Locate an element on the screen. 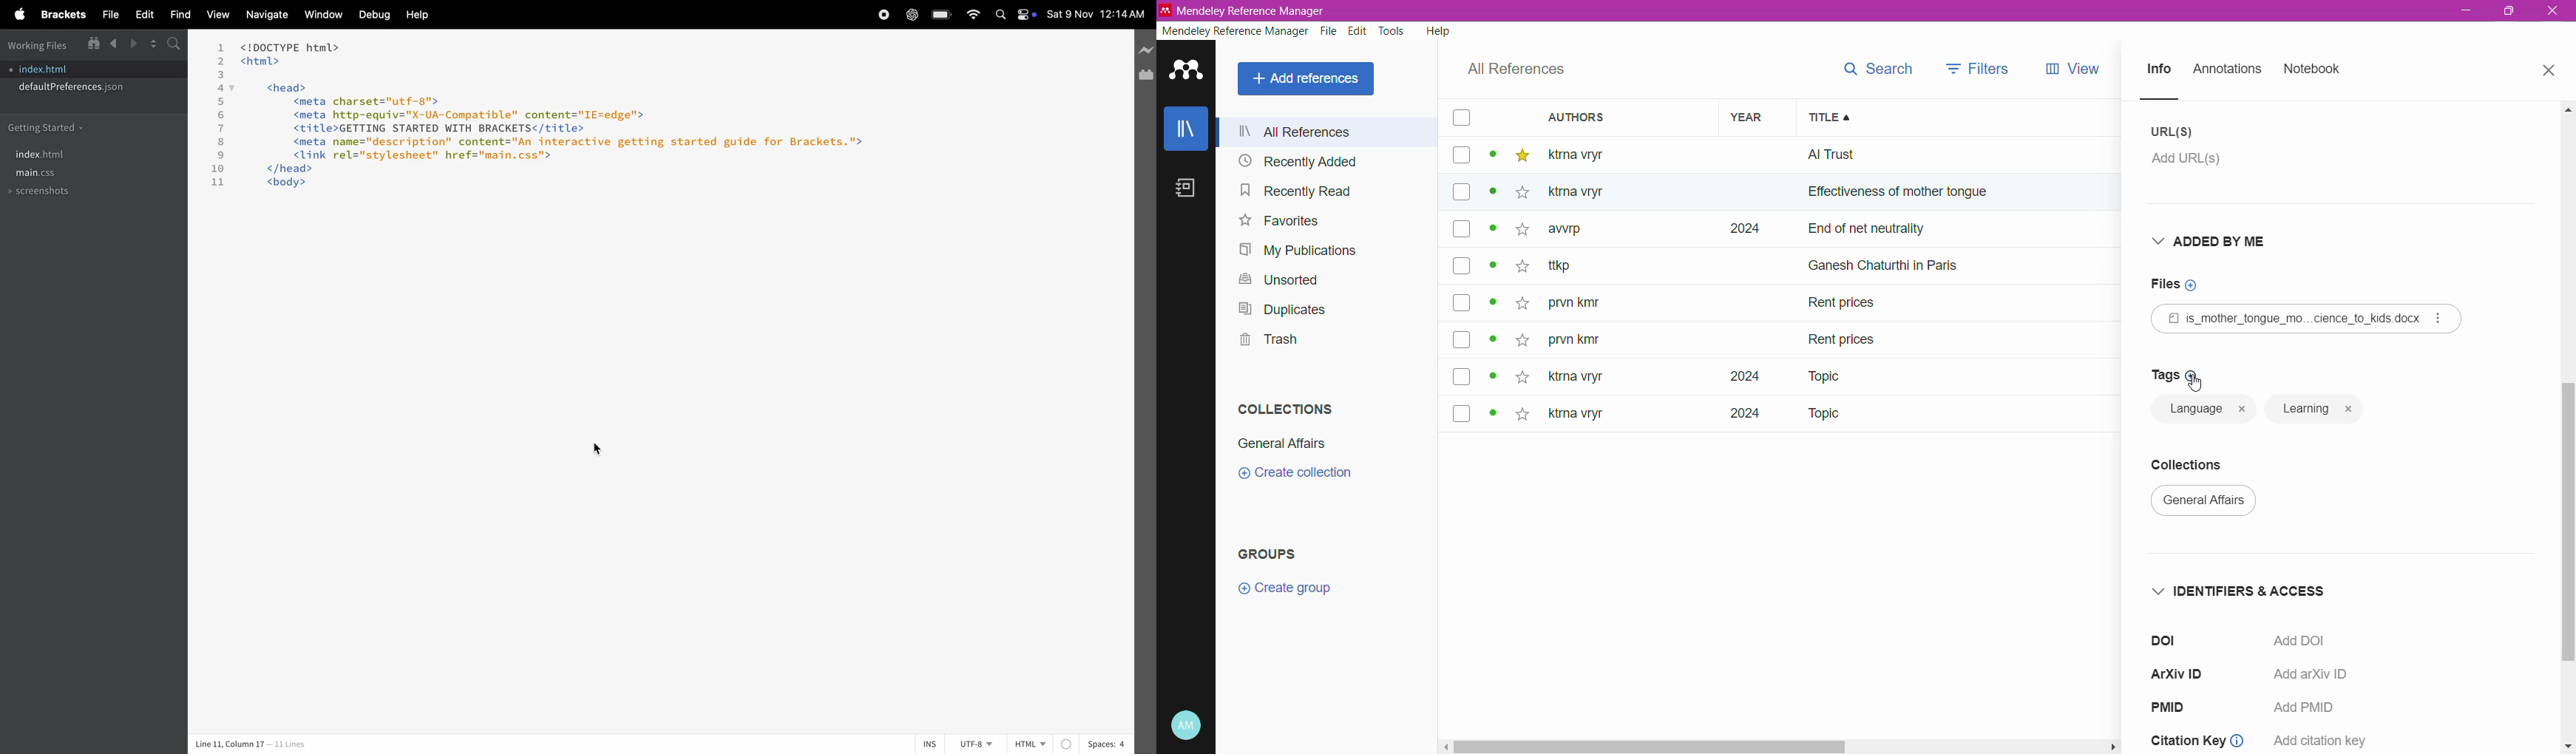 Image resolution: width=2576 pixels, height=756 pixels. all trust is located at coordinates (1911, 154).